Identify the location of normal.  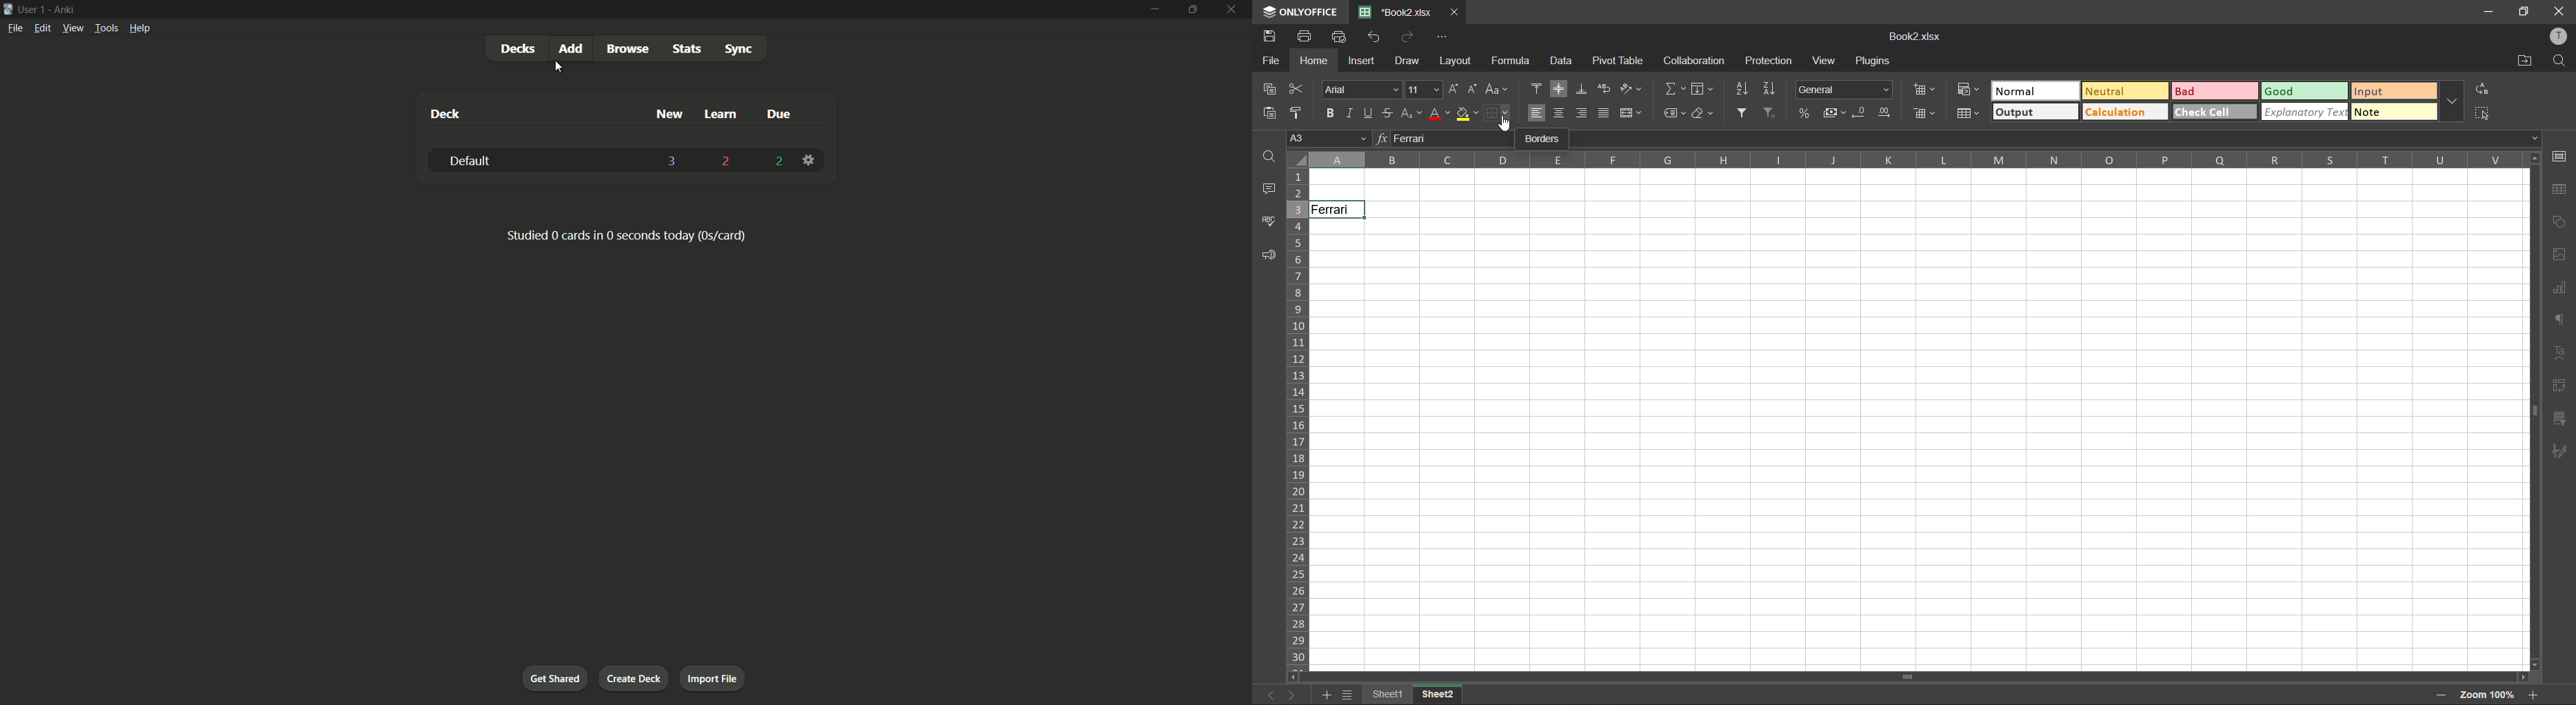
(2034, 90).